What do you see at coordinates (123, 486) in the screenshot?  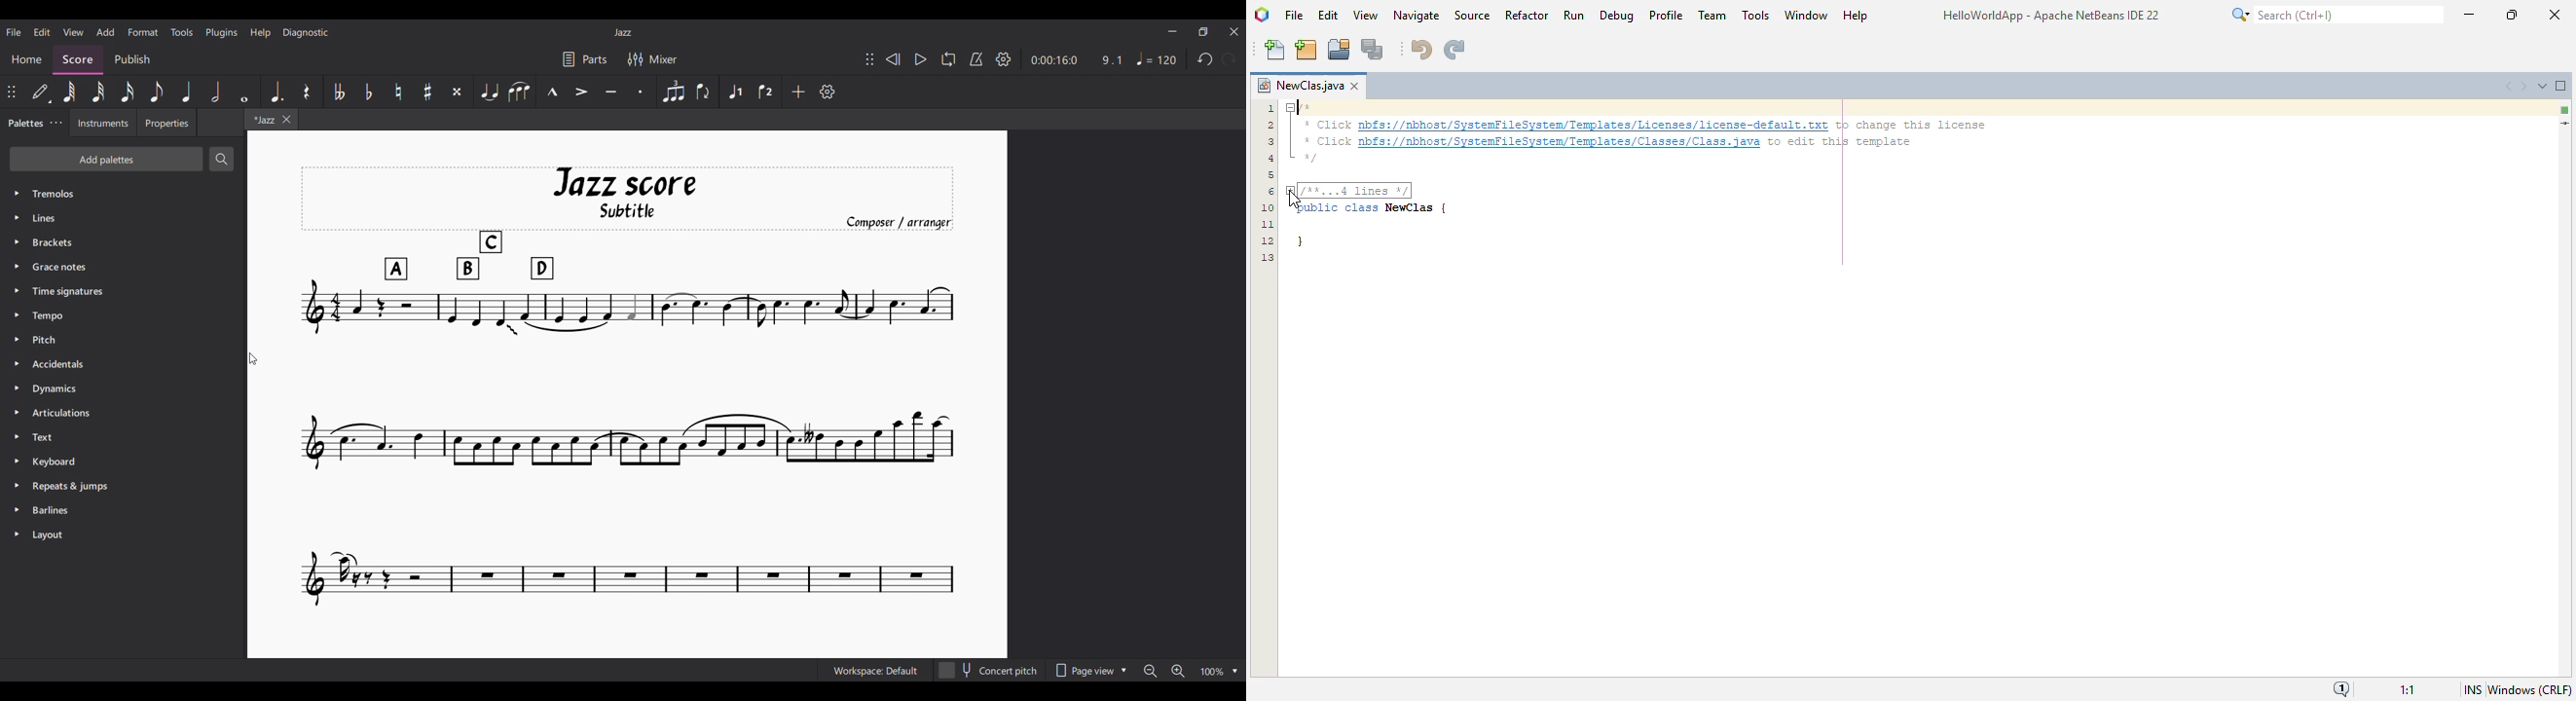 I see `Repeats and jumps` at bounding box center [123, 486].